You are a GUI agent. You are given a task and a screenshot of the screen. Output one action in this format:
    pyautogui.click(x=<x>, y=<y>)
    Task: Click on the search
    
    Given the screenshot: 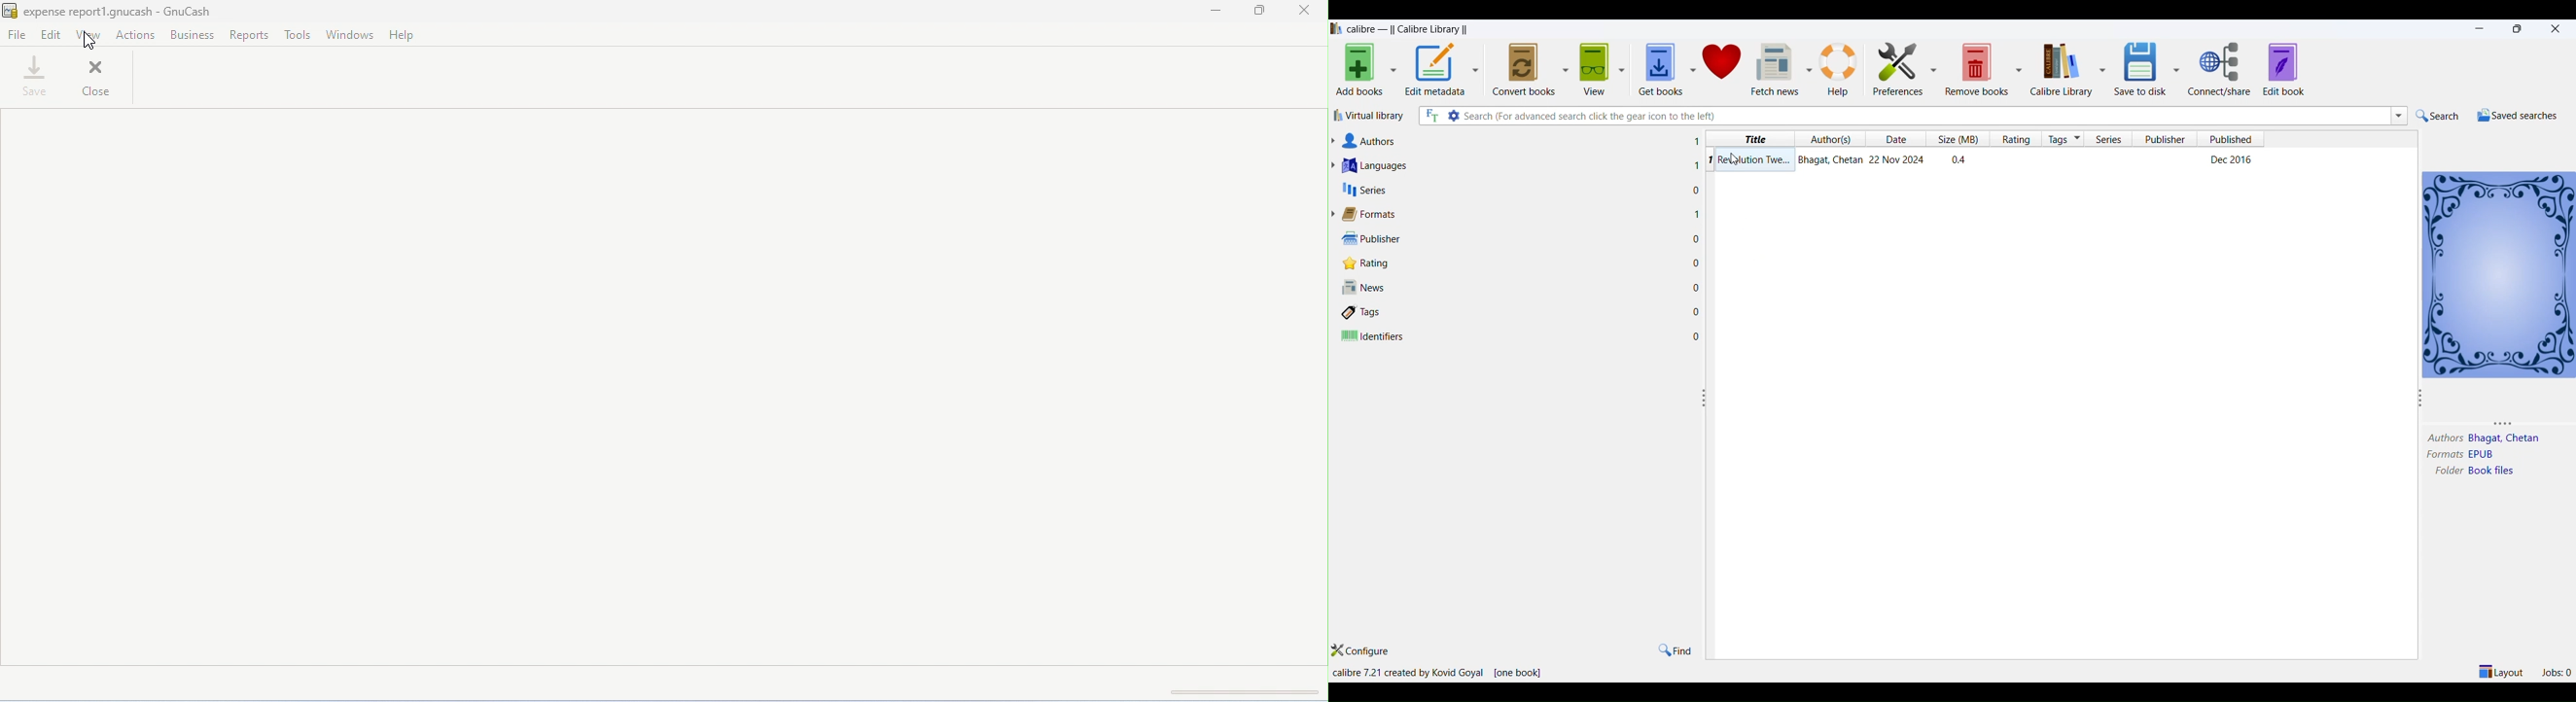 What is the action you would take?
    pyautogui.click(x=2437, y=115)
    